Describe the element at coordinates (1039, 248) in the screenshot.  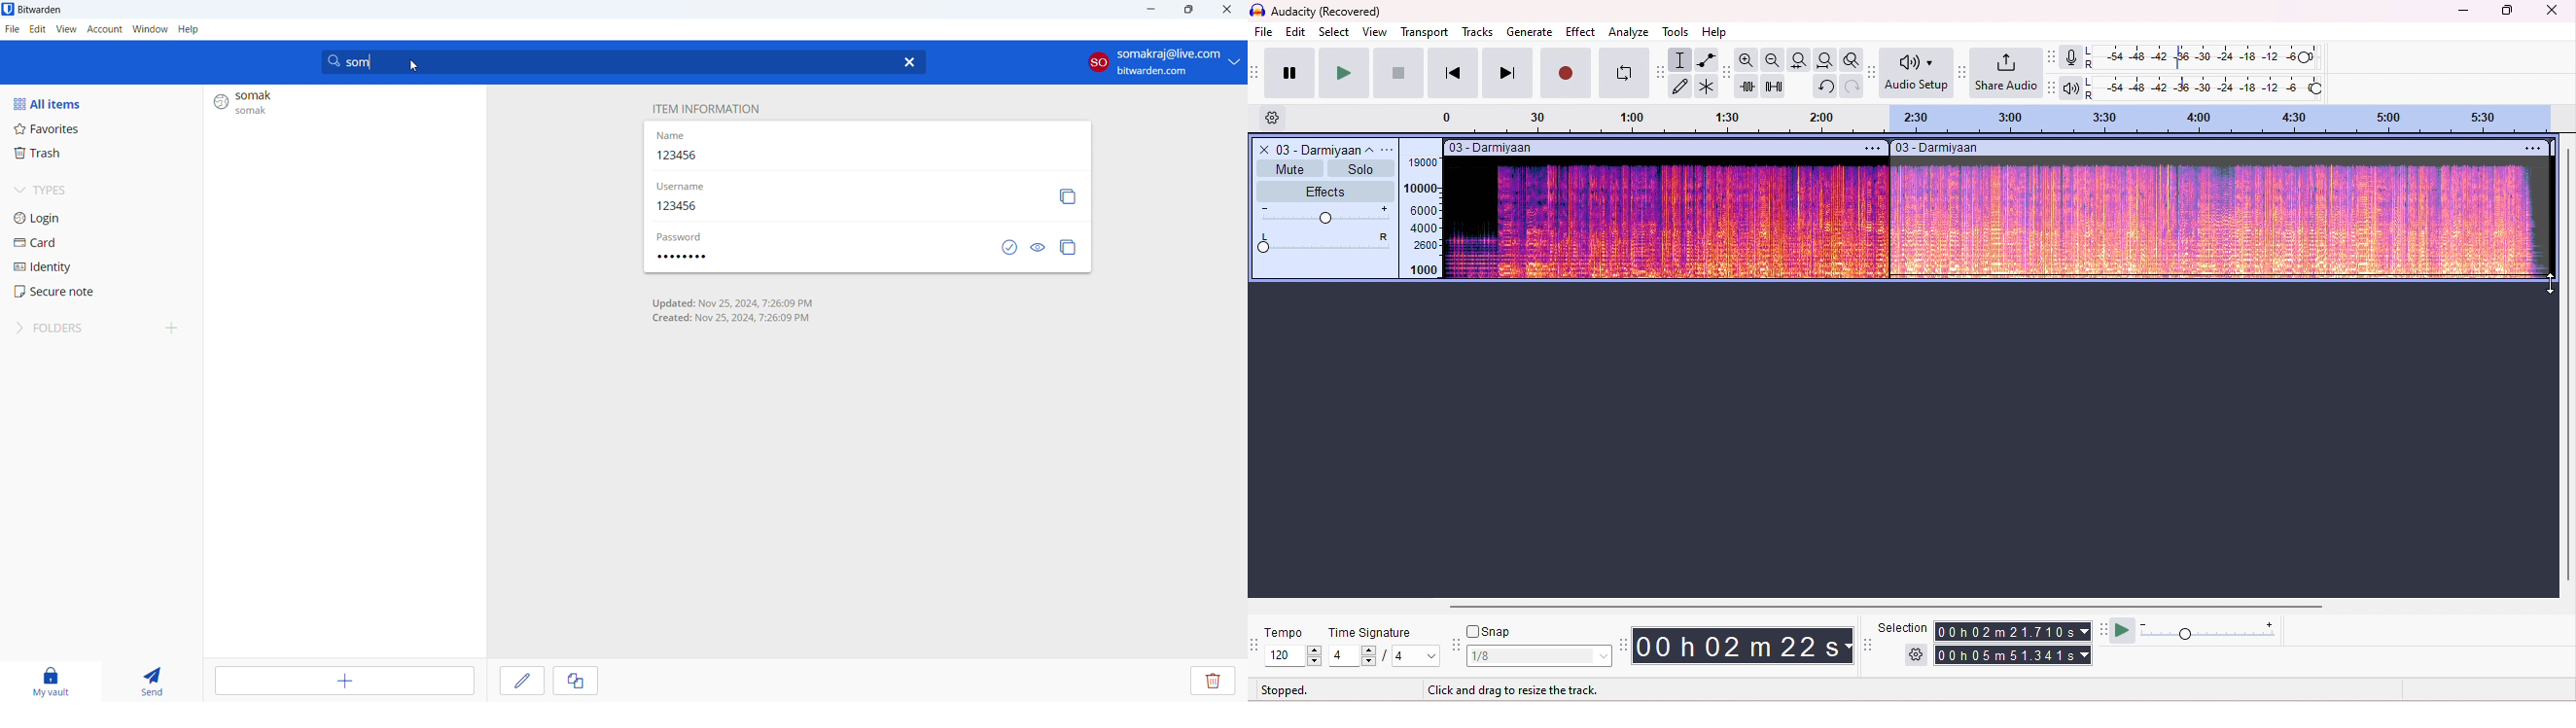
I see `toggle visibility` at that location.